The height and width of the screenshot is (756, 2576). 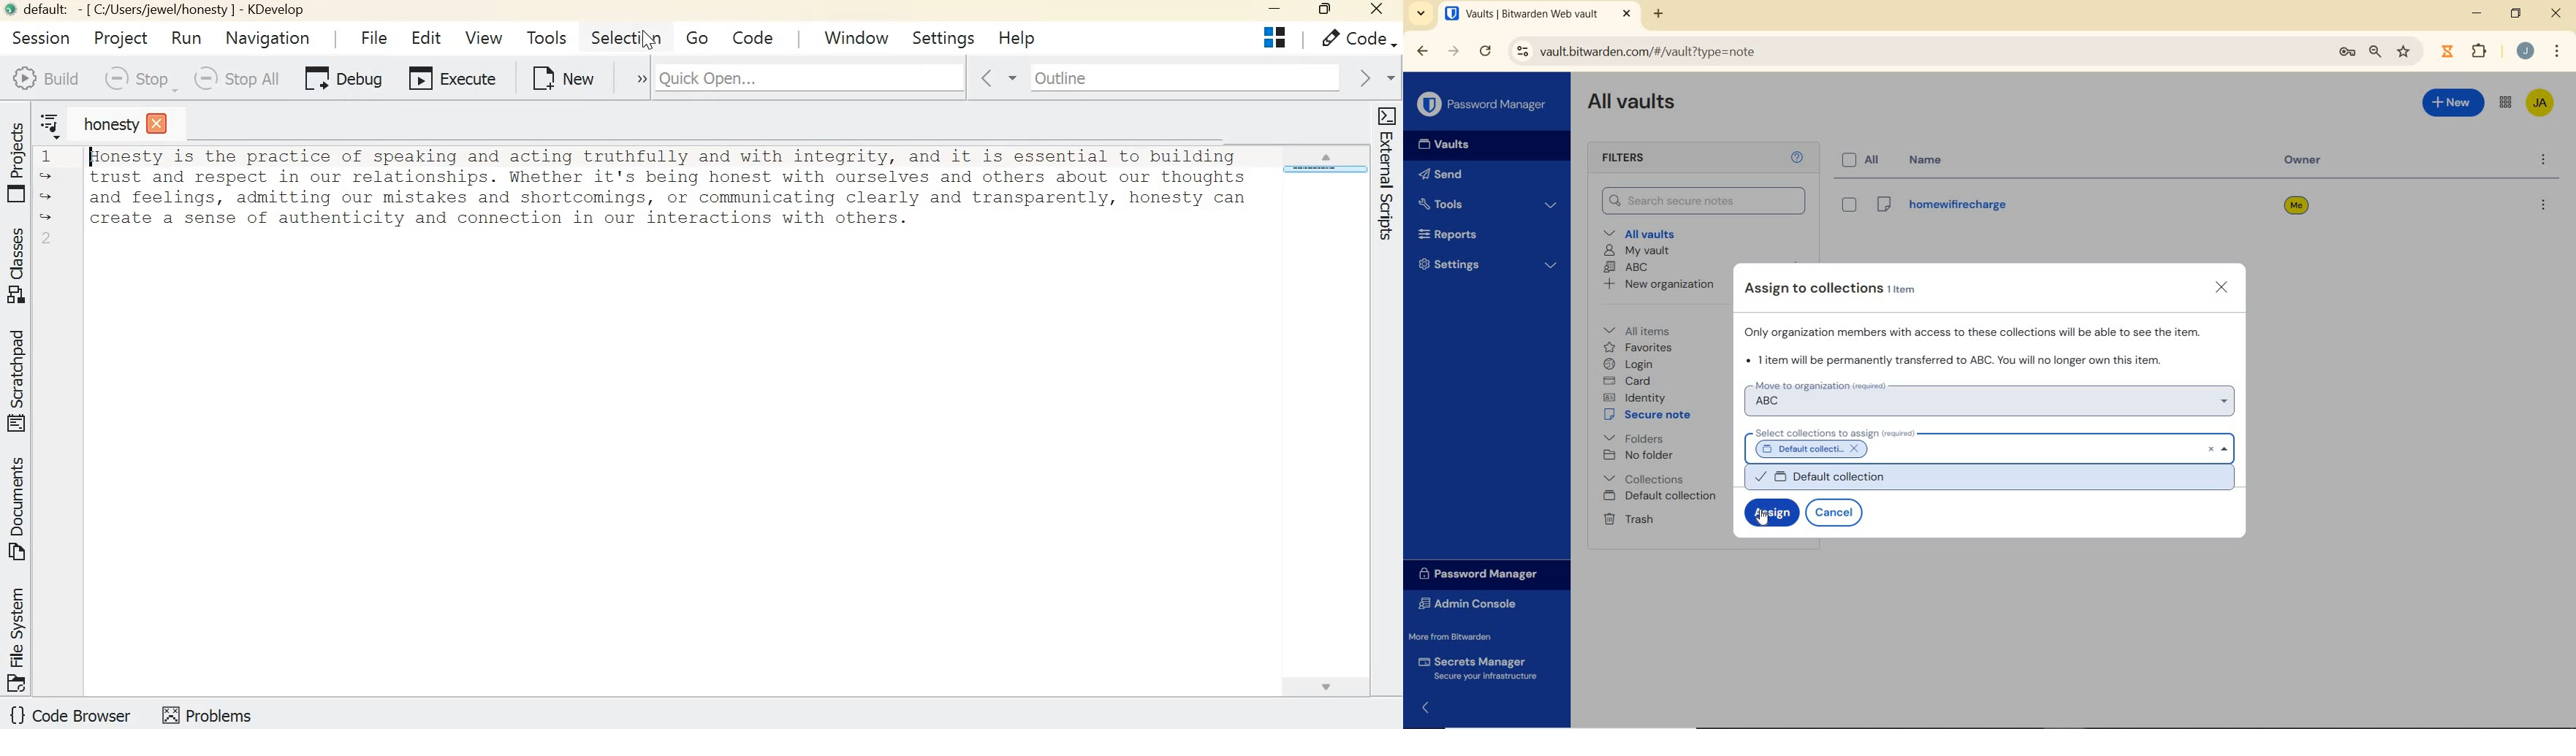 What do you see at coordinates (1172, 77) in the screenshot?
I see `Outline` at bounding box center [1172, 77].